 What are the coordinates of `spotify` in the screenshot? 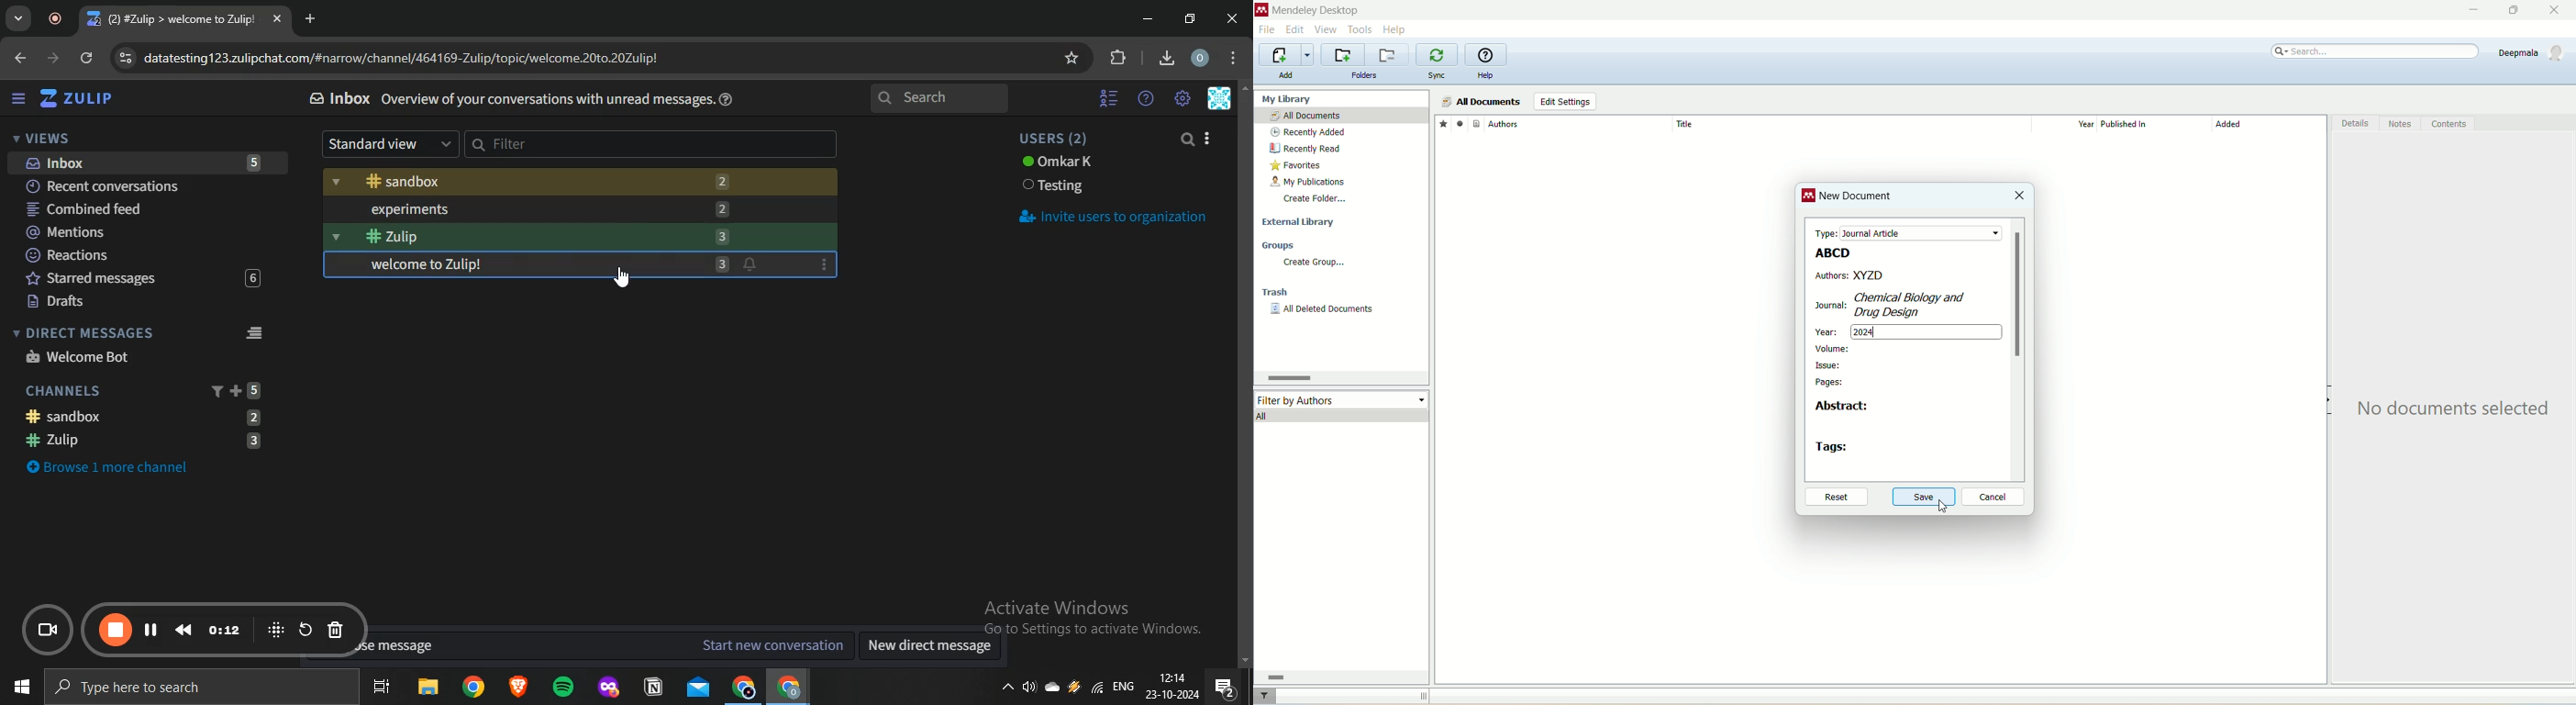 It's located at (562, 688).